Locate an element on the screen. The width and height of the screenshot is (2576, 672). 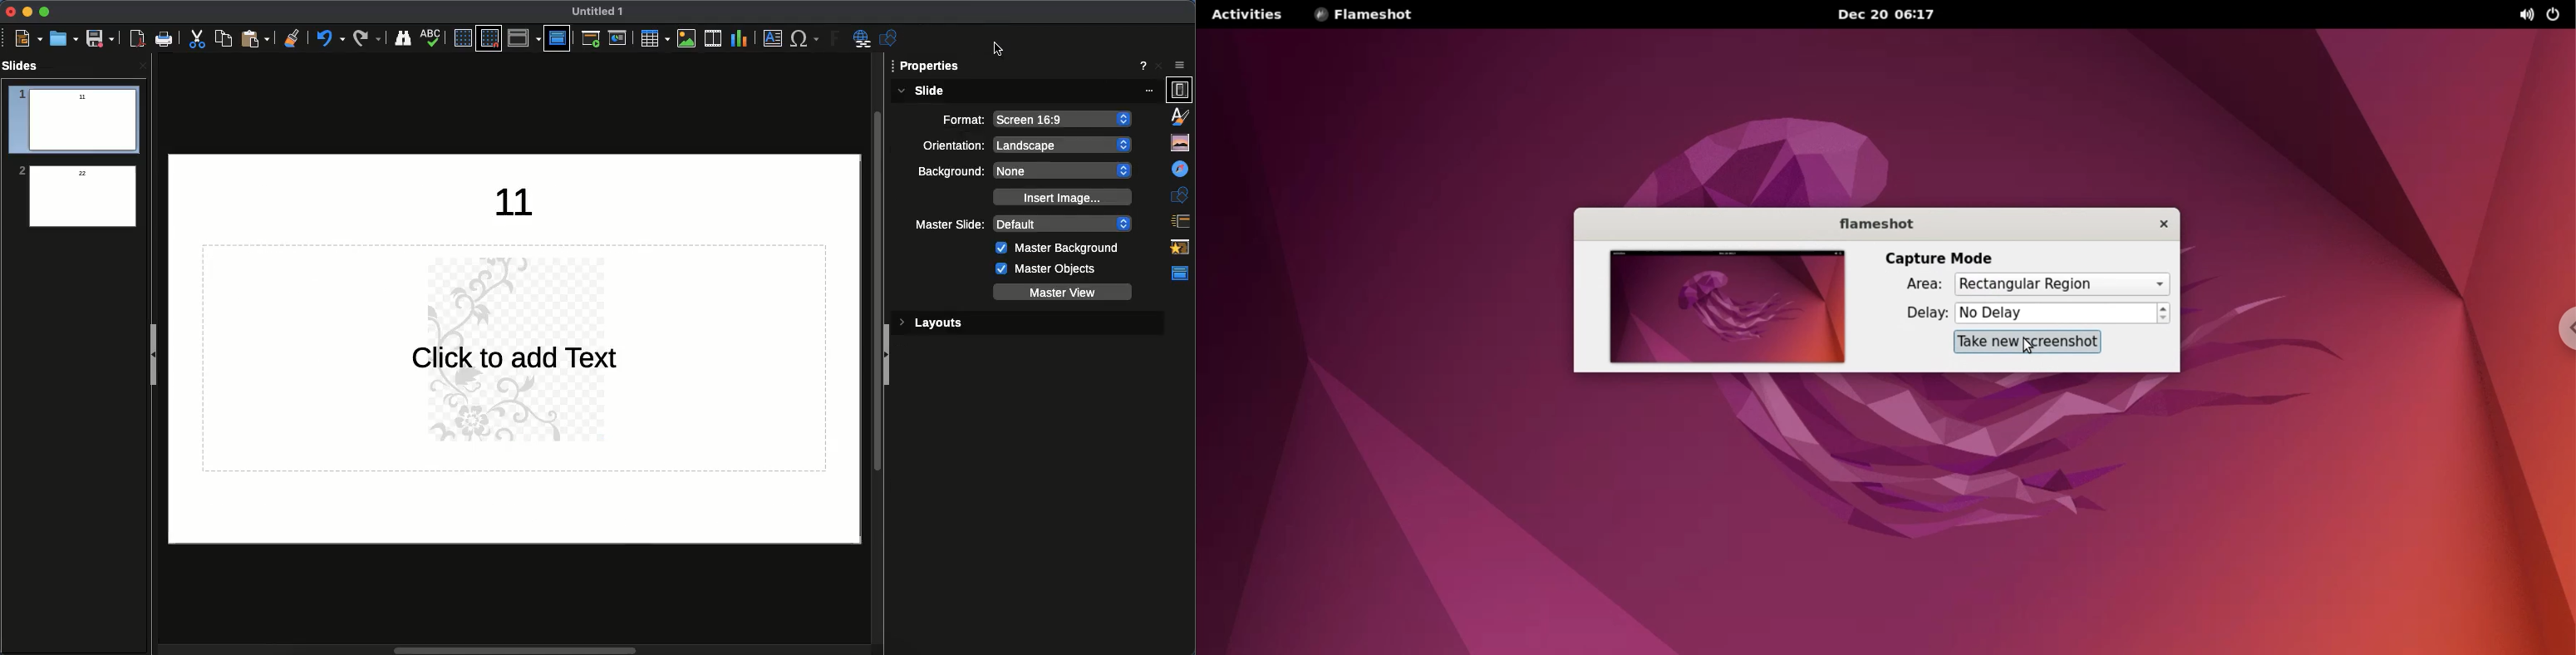
Master slide is located at coordinates (1182, 273).